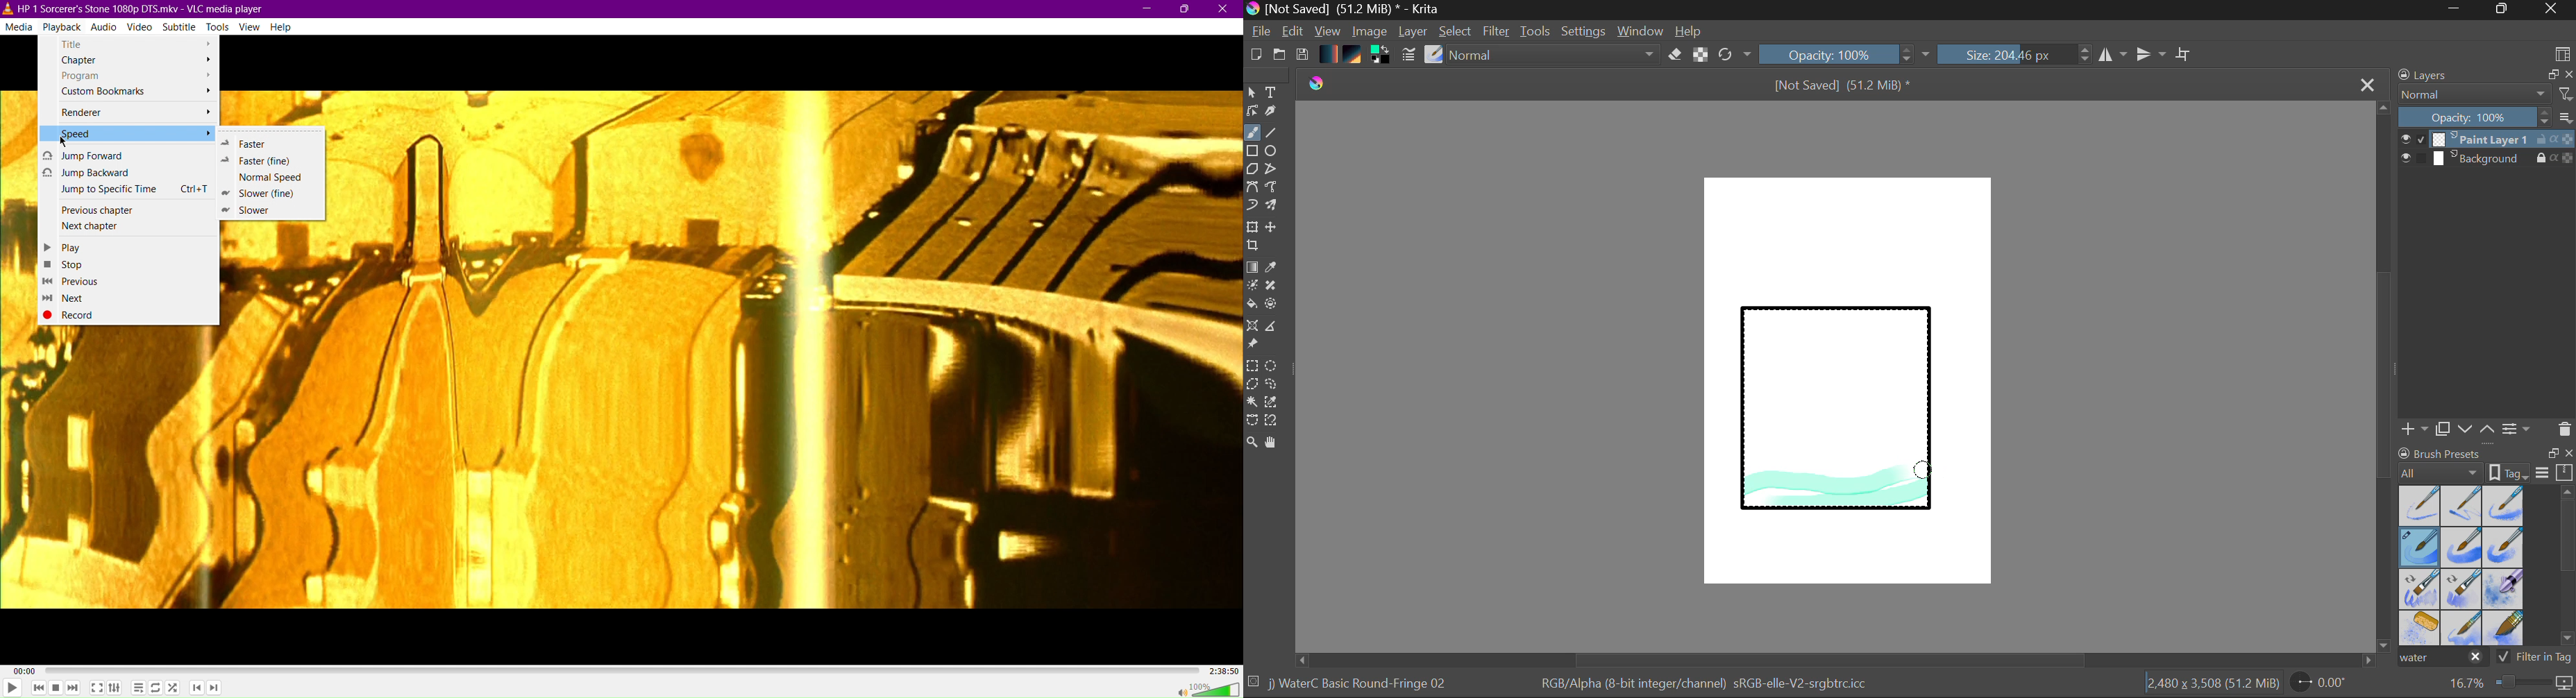 Image resolution: width=2576 pixels, height=700 pixels. What do you see at coordinates (137, 8) in the screenshot?
I see `HP | Sorcerrer's Stone 1080p DTS.mkv - VLC media player` at bounding box center [137, 8].